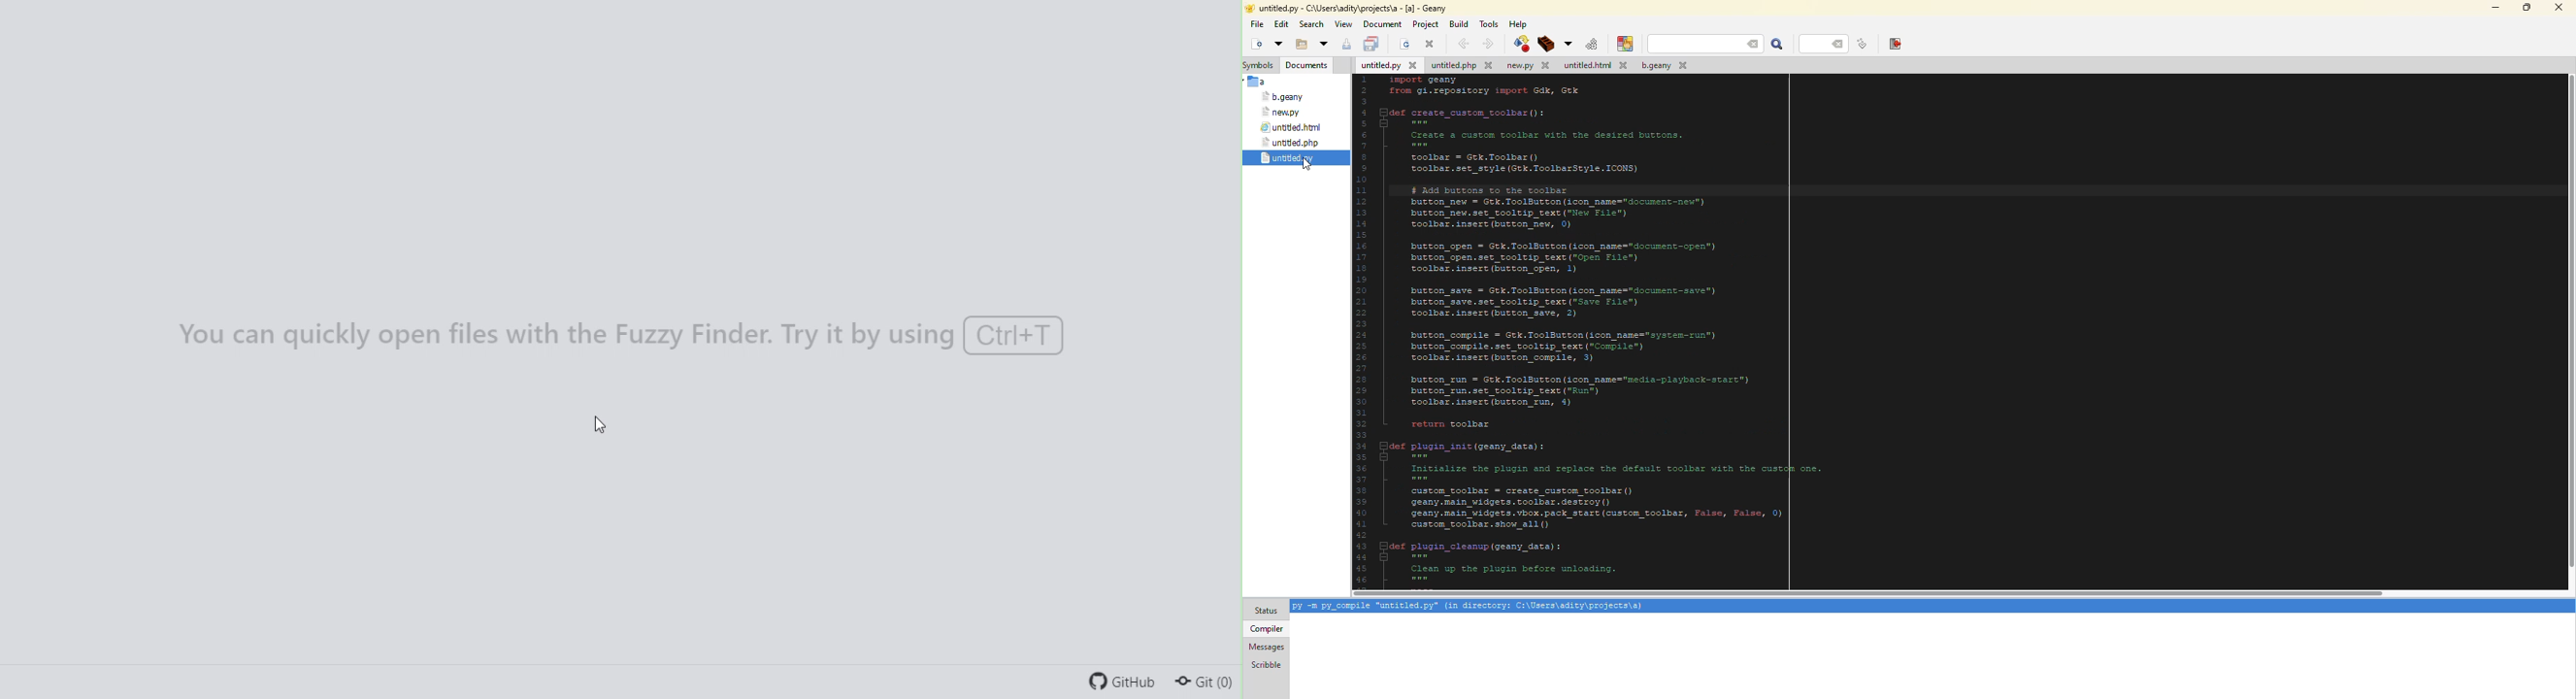 The height and width of the screenshot is (700, 2576). What do you see at coordinates (1520, 24) in the screenshot?
I see `help` at bounding box center [1520, 24].